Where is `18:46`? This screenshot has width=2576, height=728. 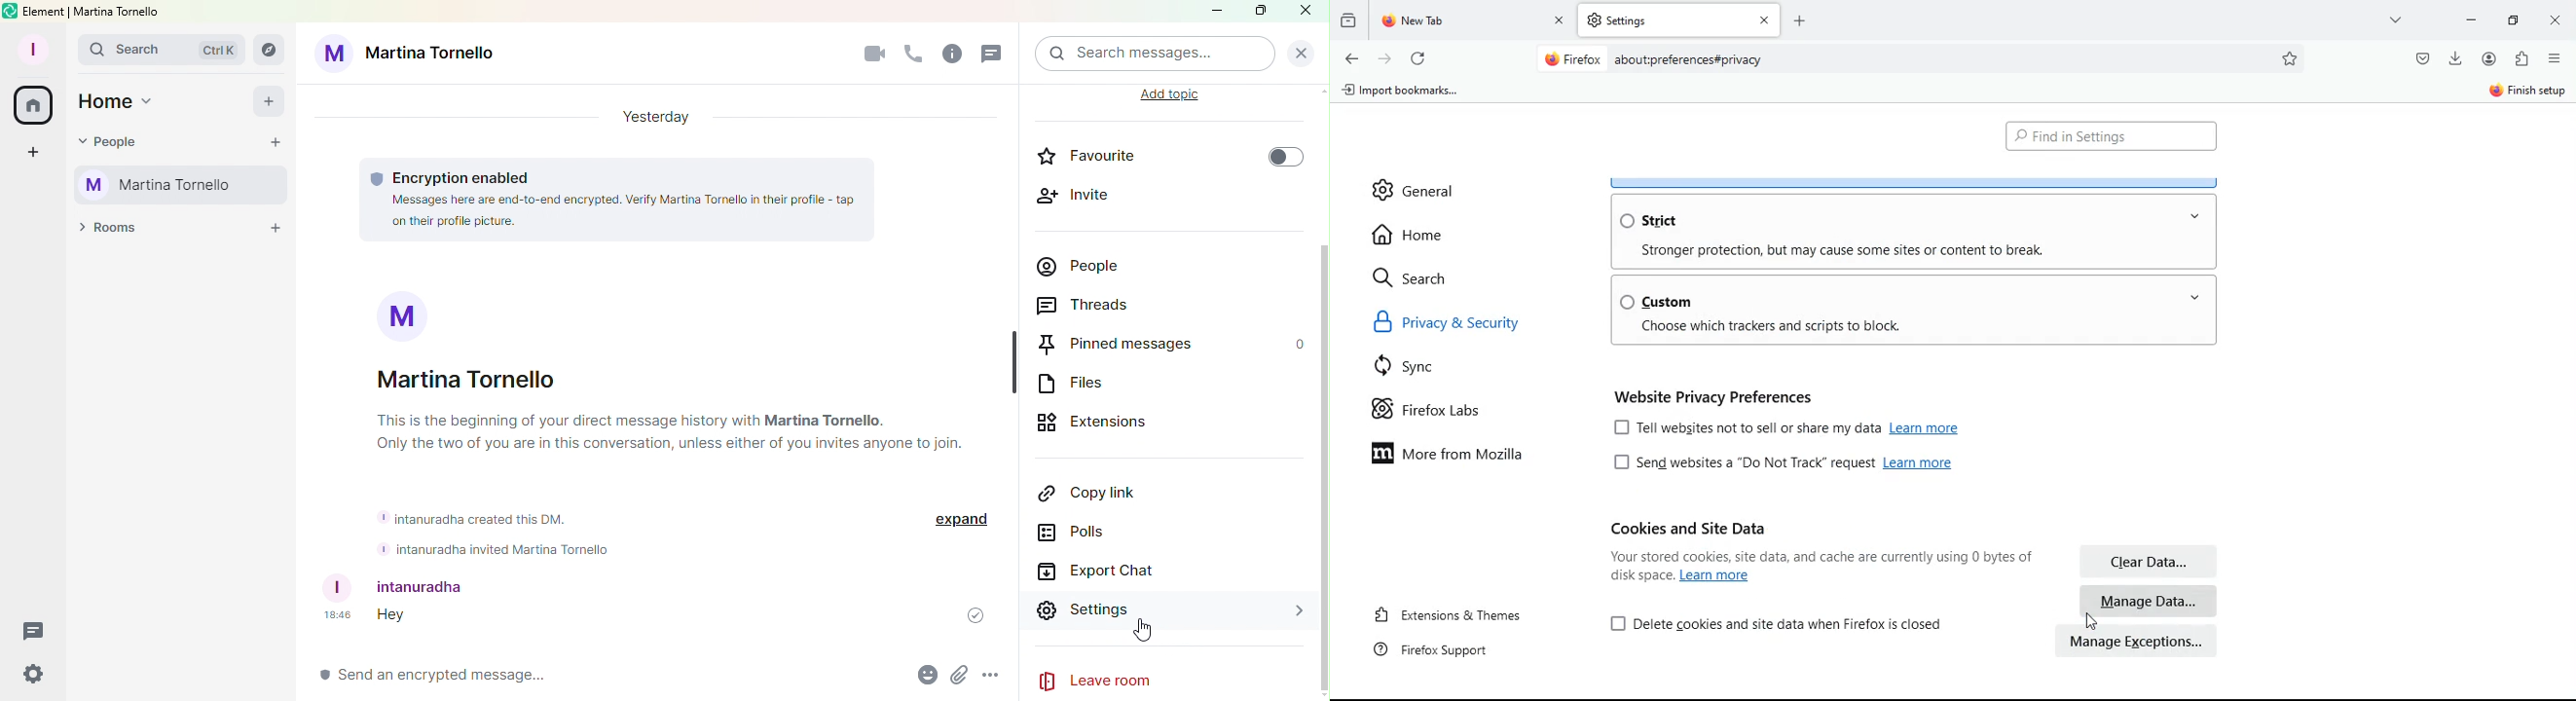 18:46 is located at coordinates (336, 615).